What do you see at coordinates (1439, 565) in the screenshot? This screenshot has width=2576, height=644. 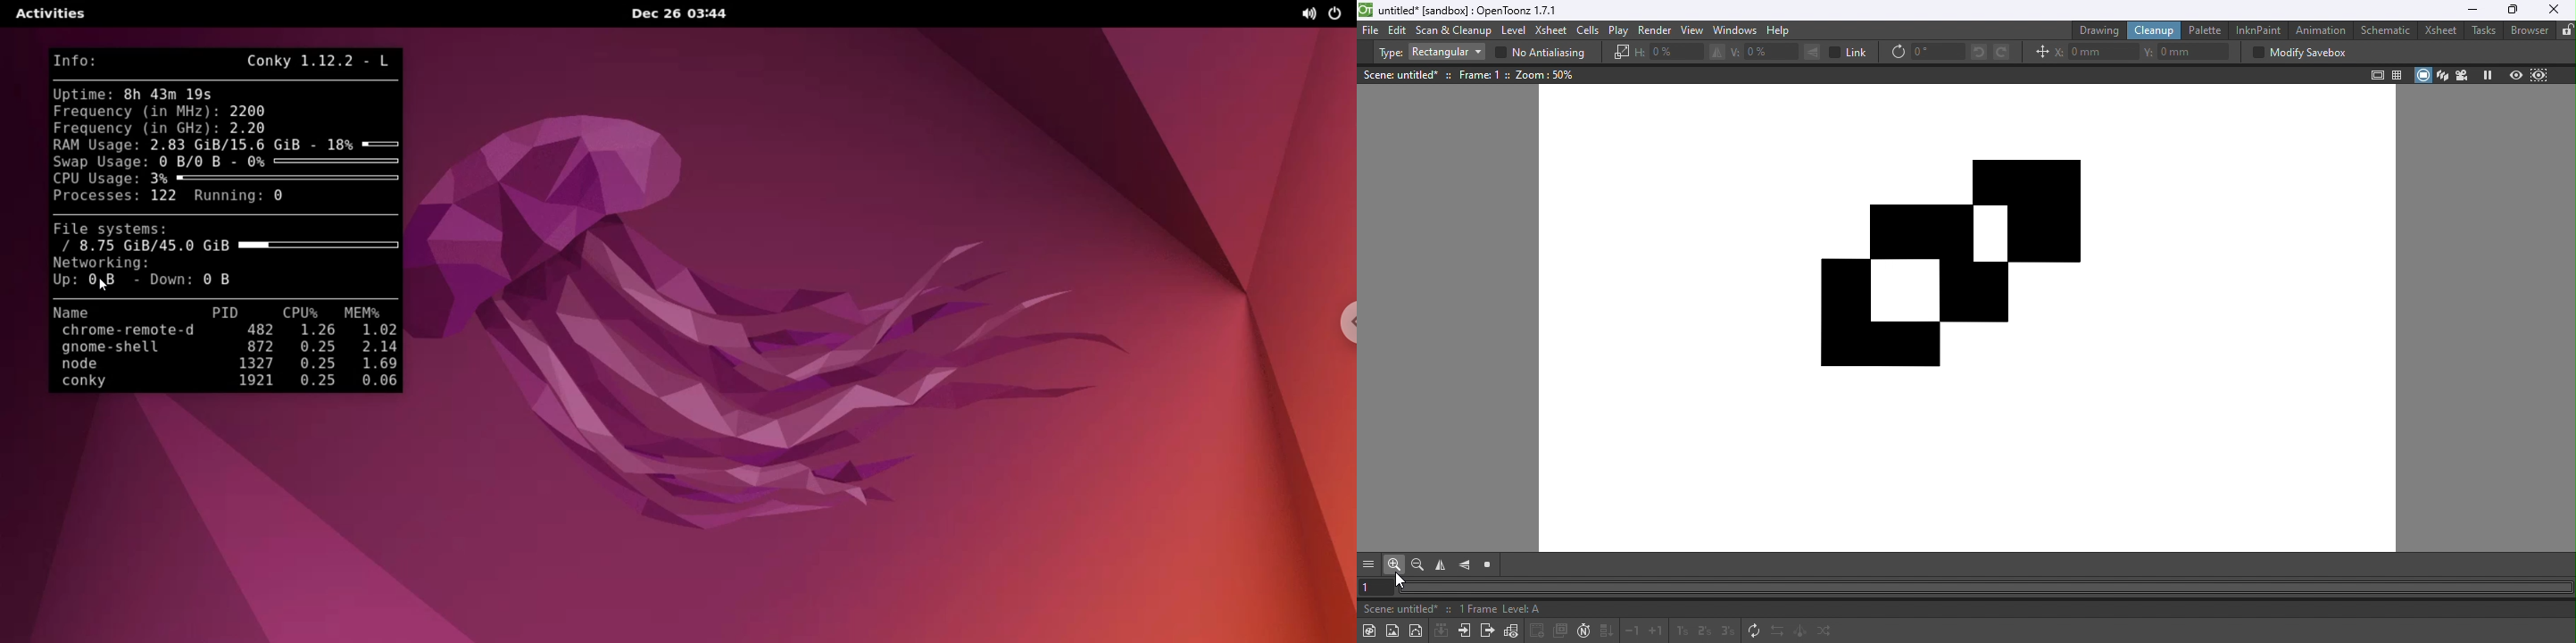 I see `Flip horizontally` at bounding box center [1439, 565].